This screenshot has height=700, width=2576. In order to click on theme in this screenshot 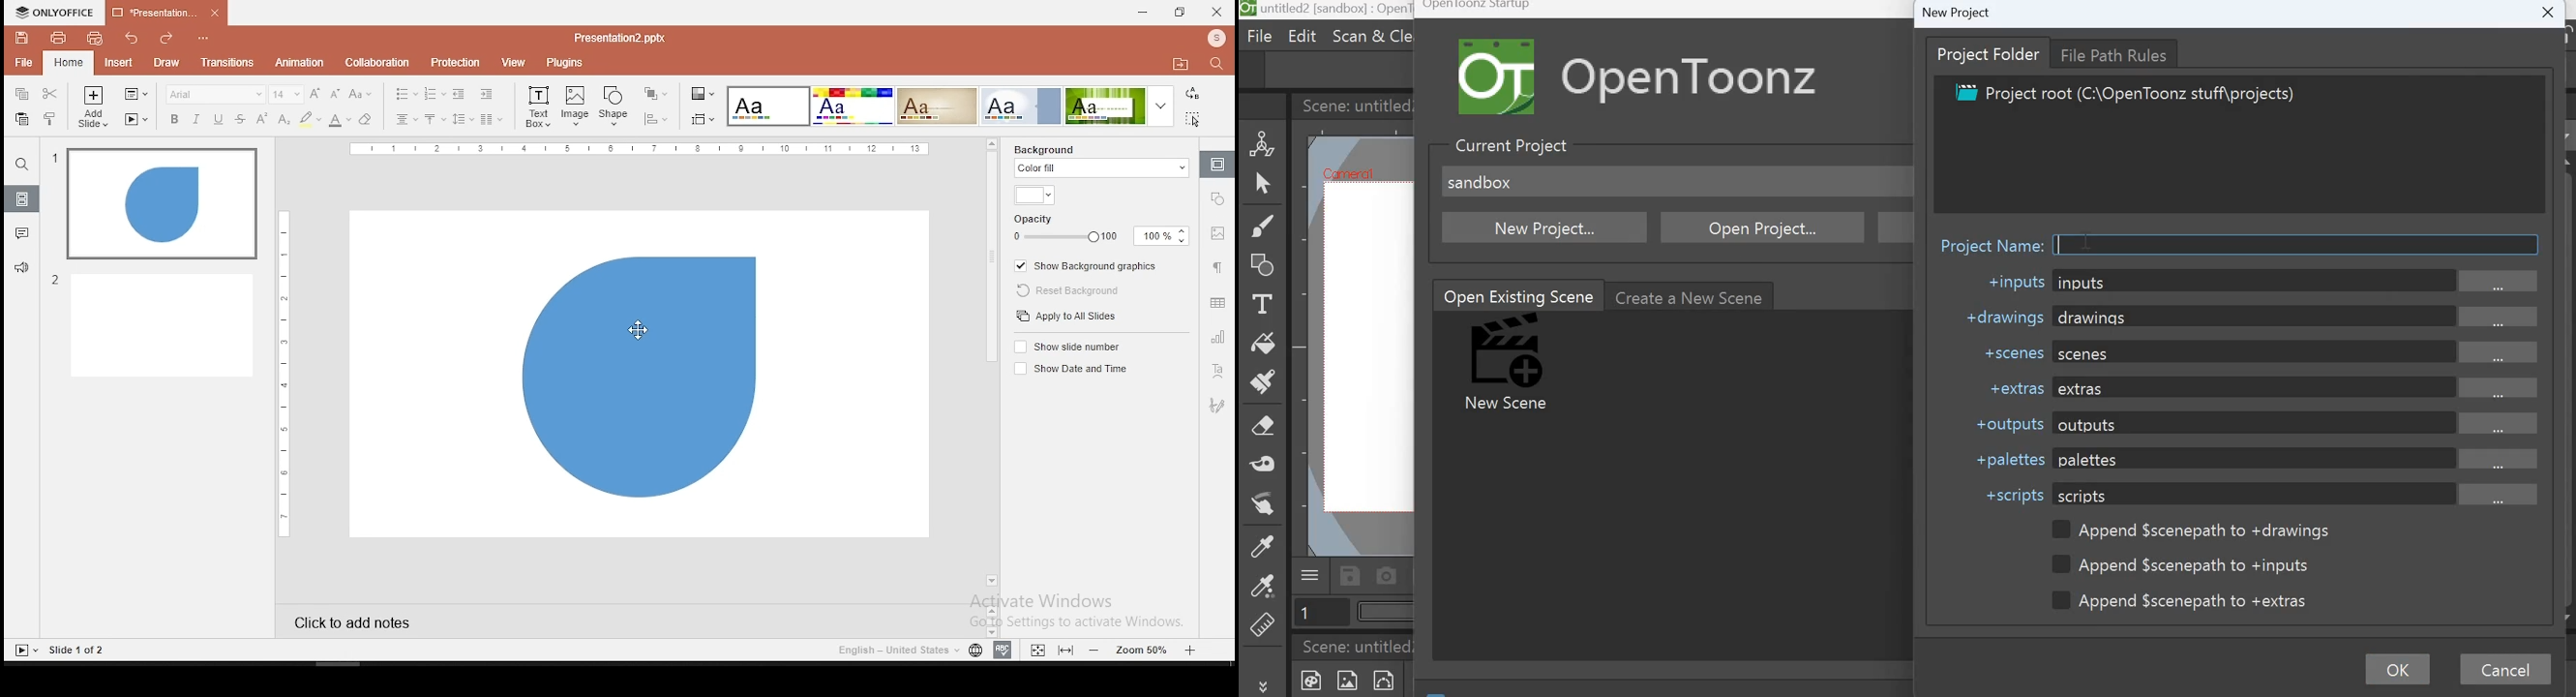, I will do `click(766, 106)`.